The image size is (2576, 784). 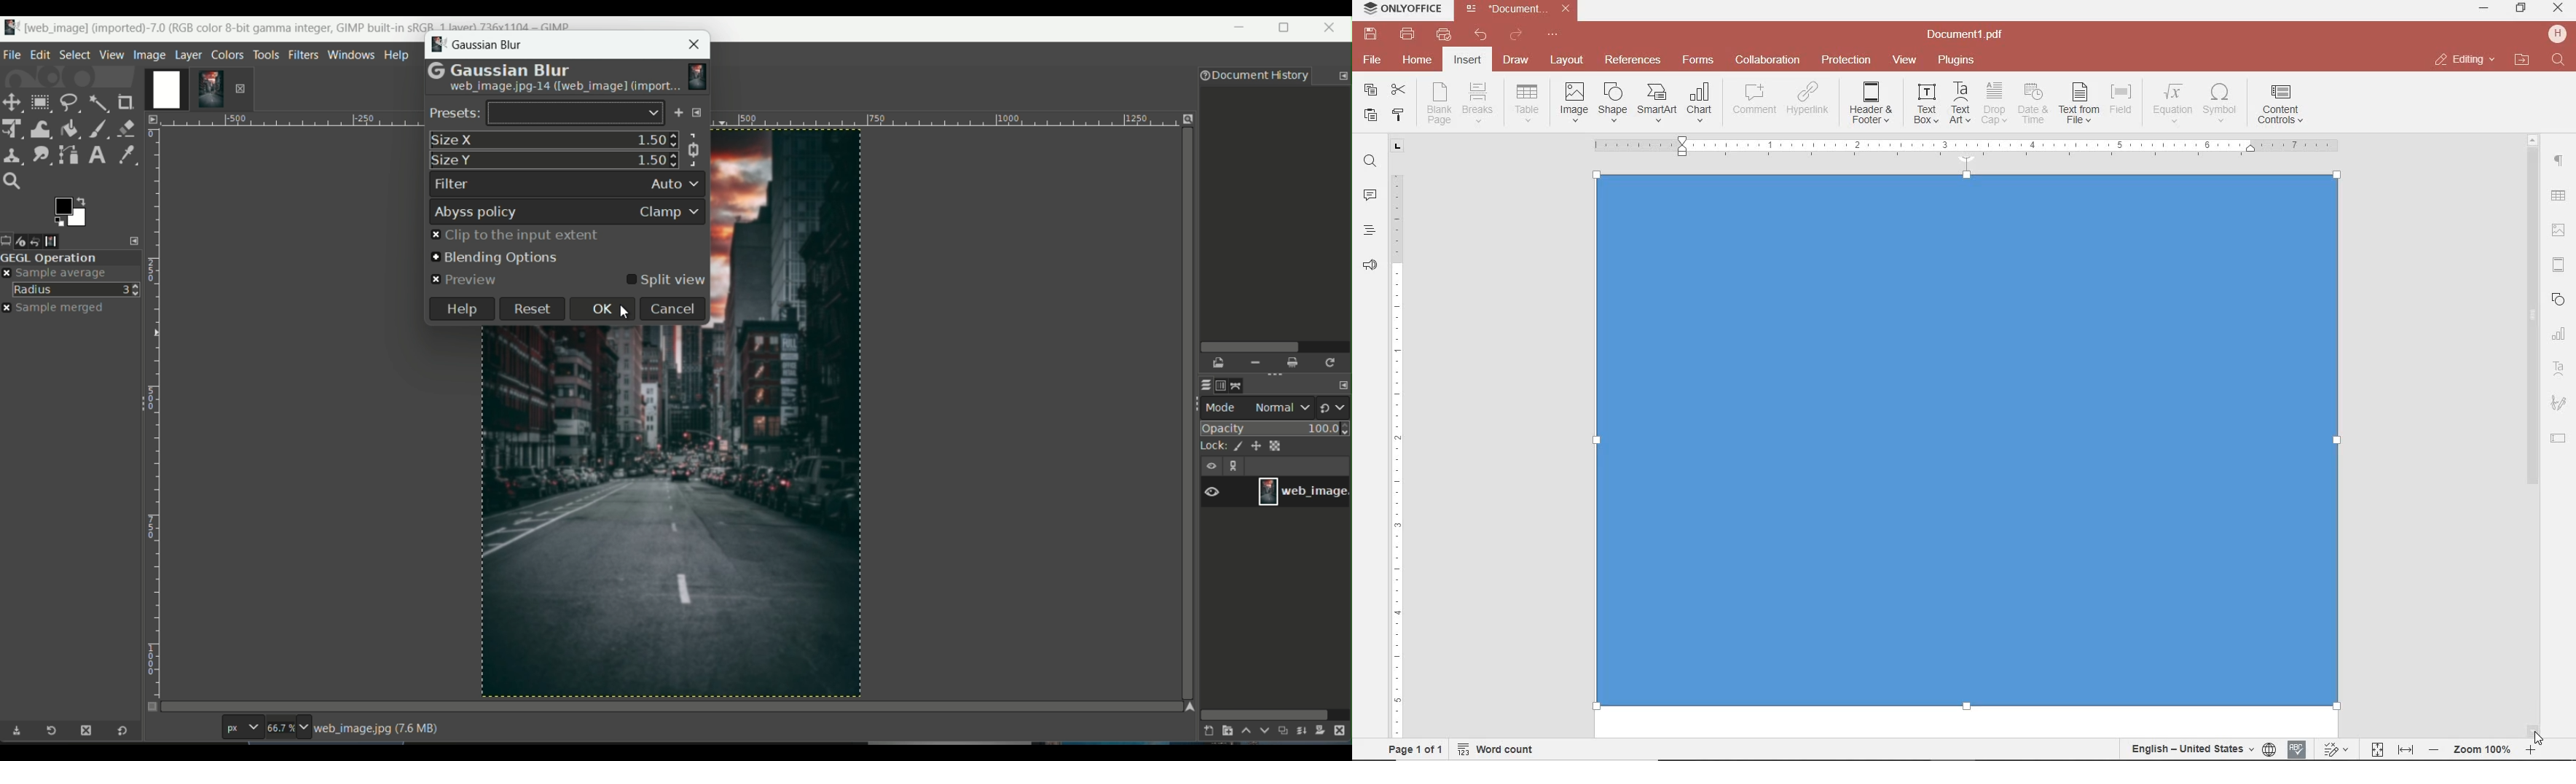 What do you see at coordinates (1442, 34) in the screenshot?
I see `quick print` at bounding box center [1442, 34].